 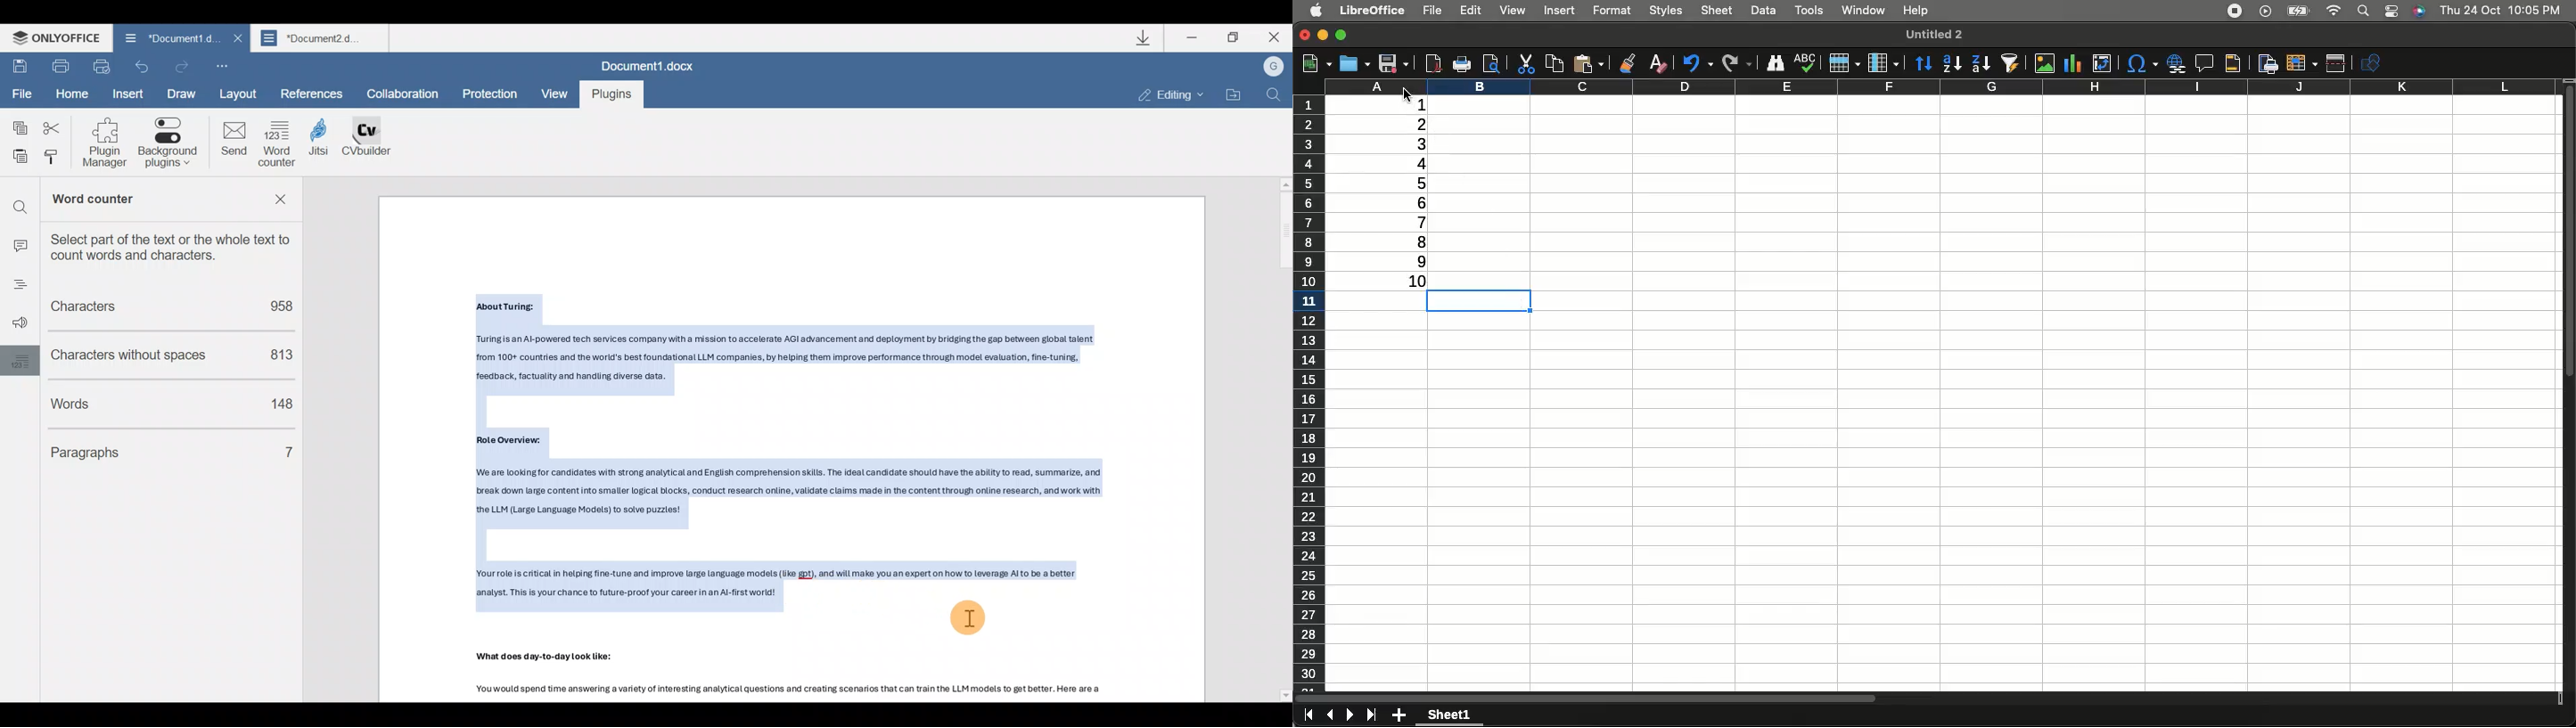 What do you see at coordinates (968, 617) in the screenshot?
I see `Cursor` at bounding box center [968, 617].